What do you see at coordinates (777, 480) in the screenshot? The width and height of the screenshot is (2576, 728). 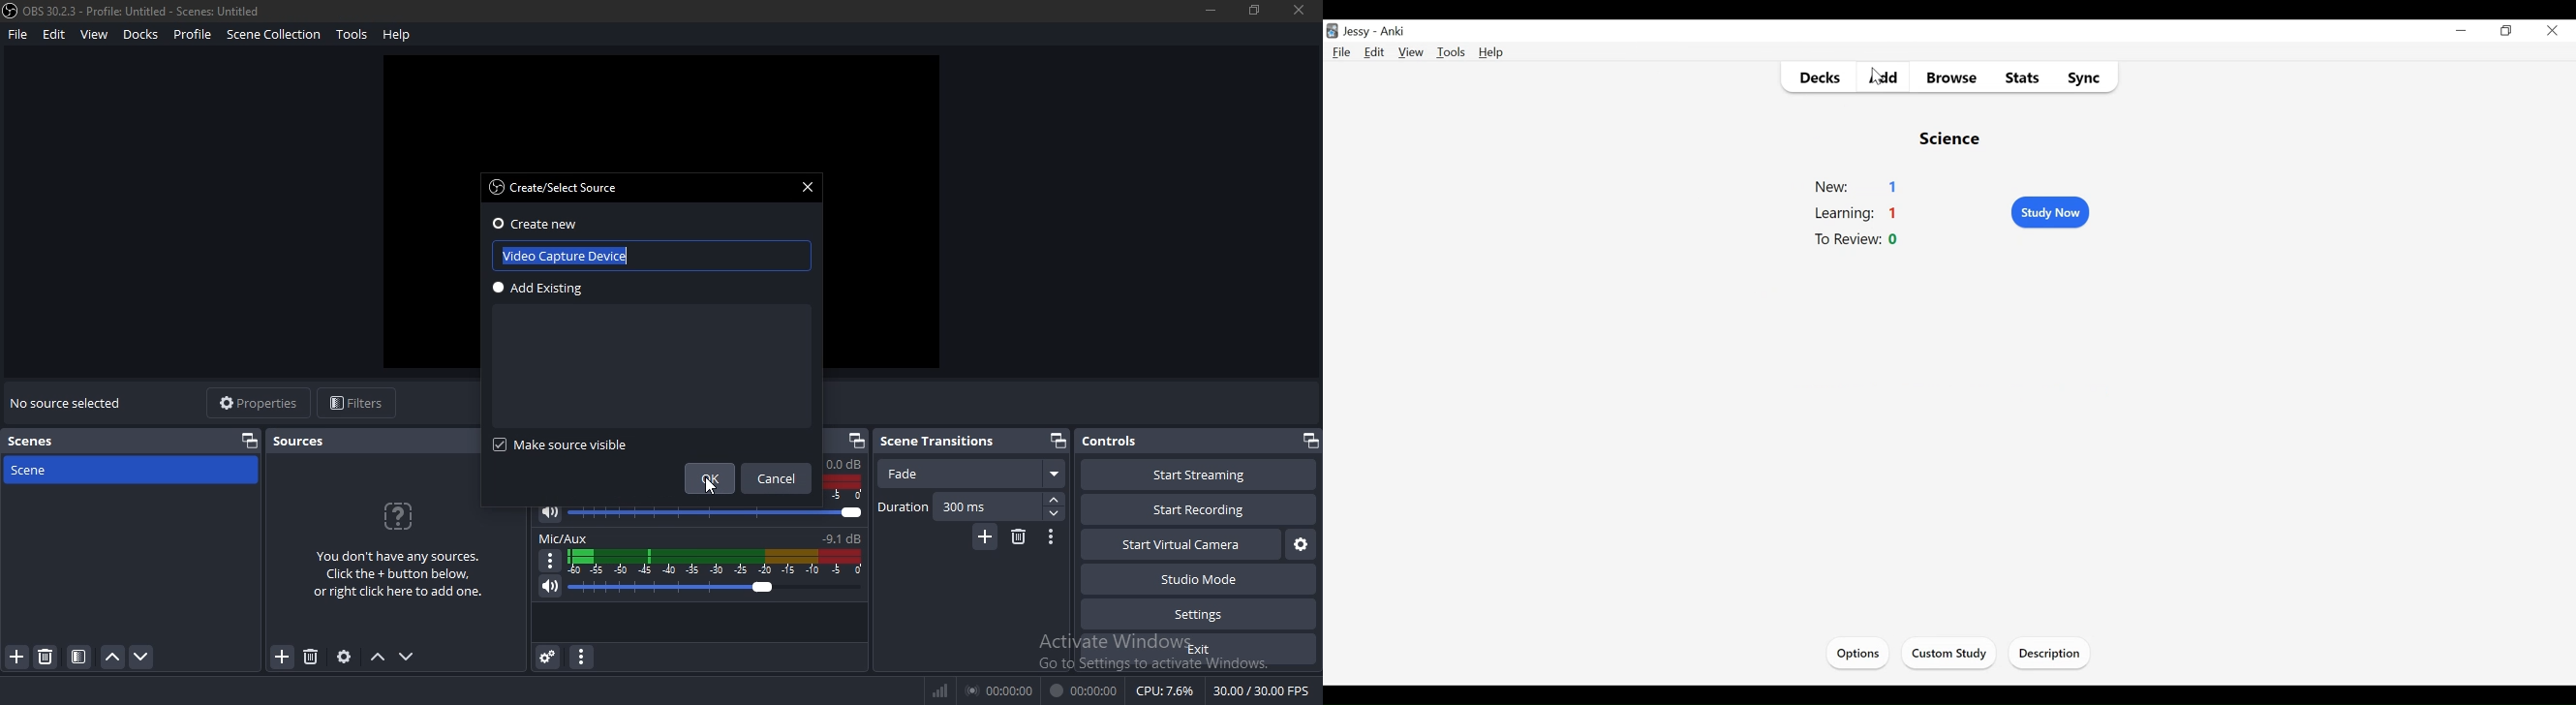 I see `cancel` at bounding box center [777, 480].